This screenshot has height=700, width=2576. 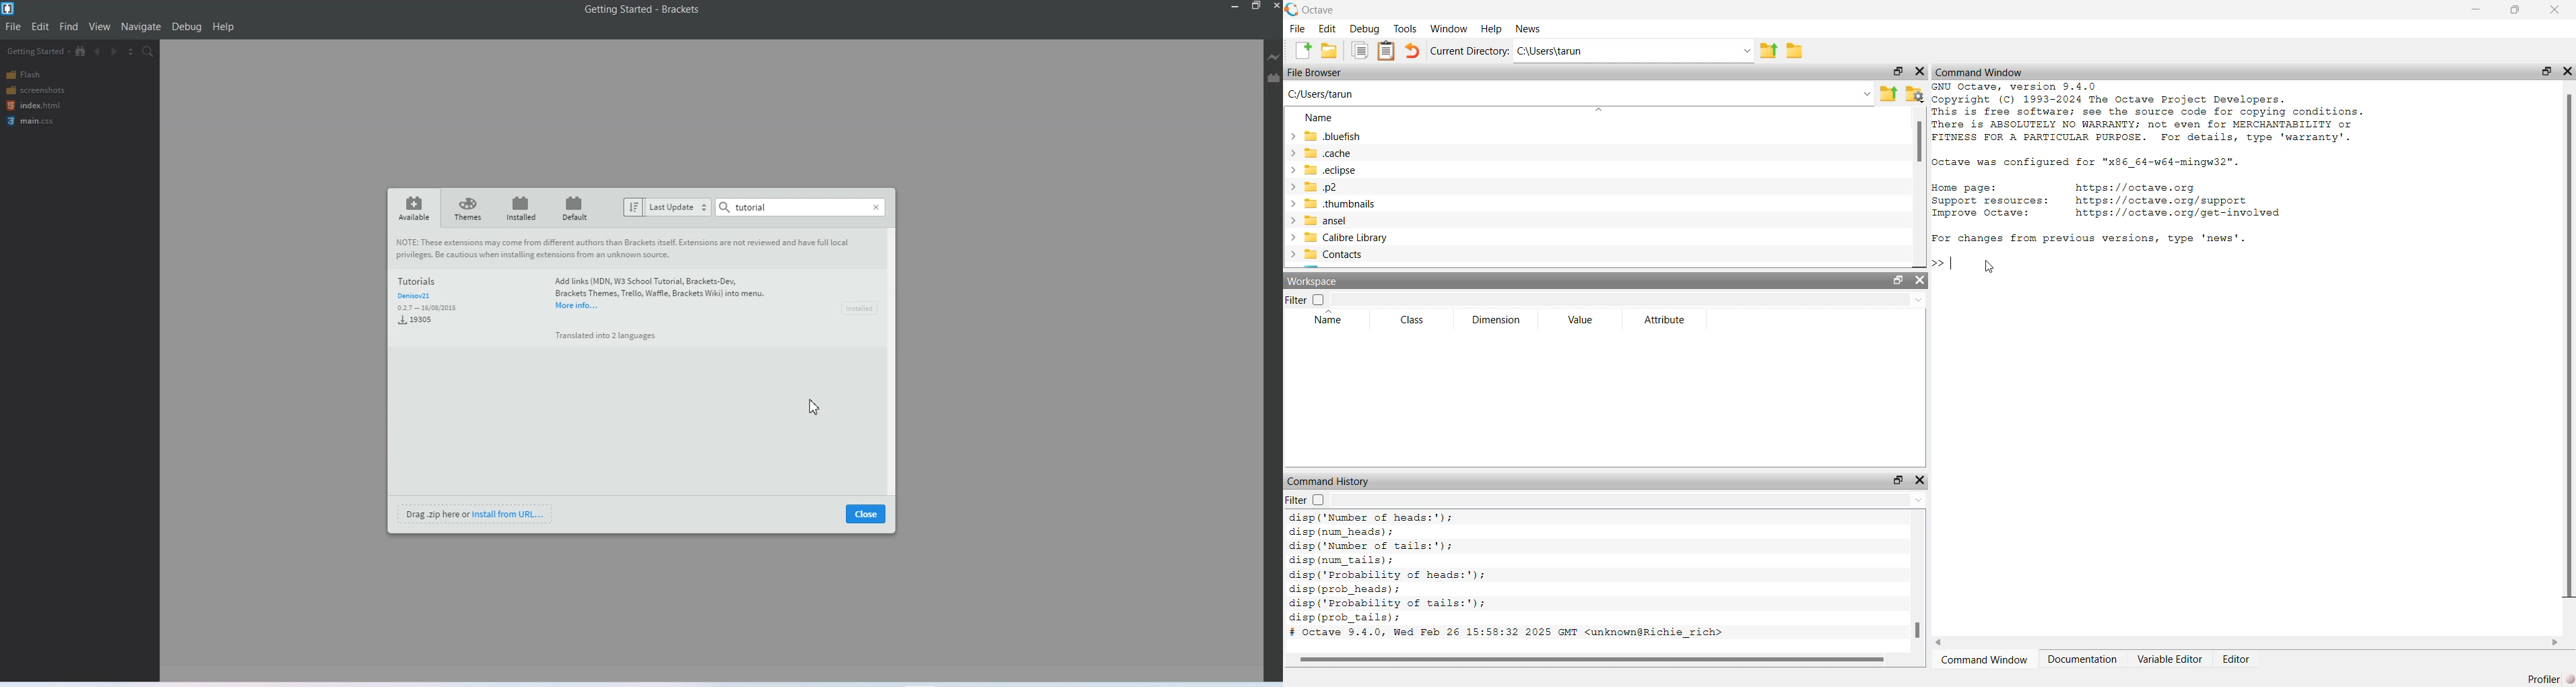 What do you see at coordinates (1769, 49) in the screenshot?
I see `One directory up` at bounding box center [1769, 49].